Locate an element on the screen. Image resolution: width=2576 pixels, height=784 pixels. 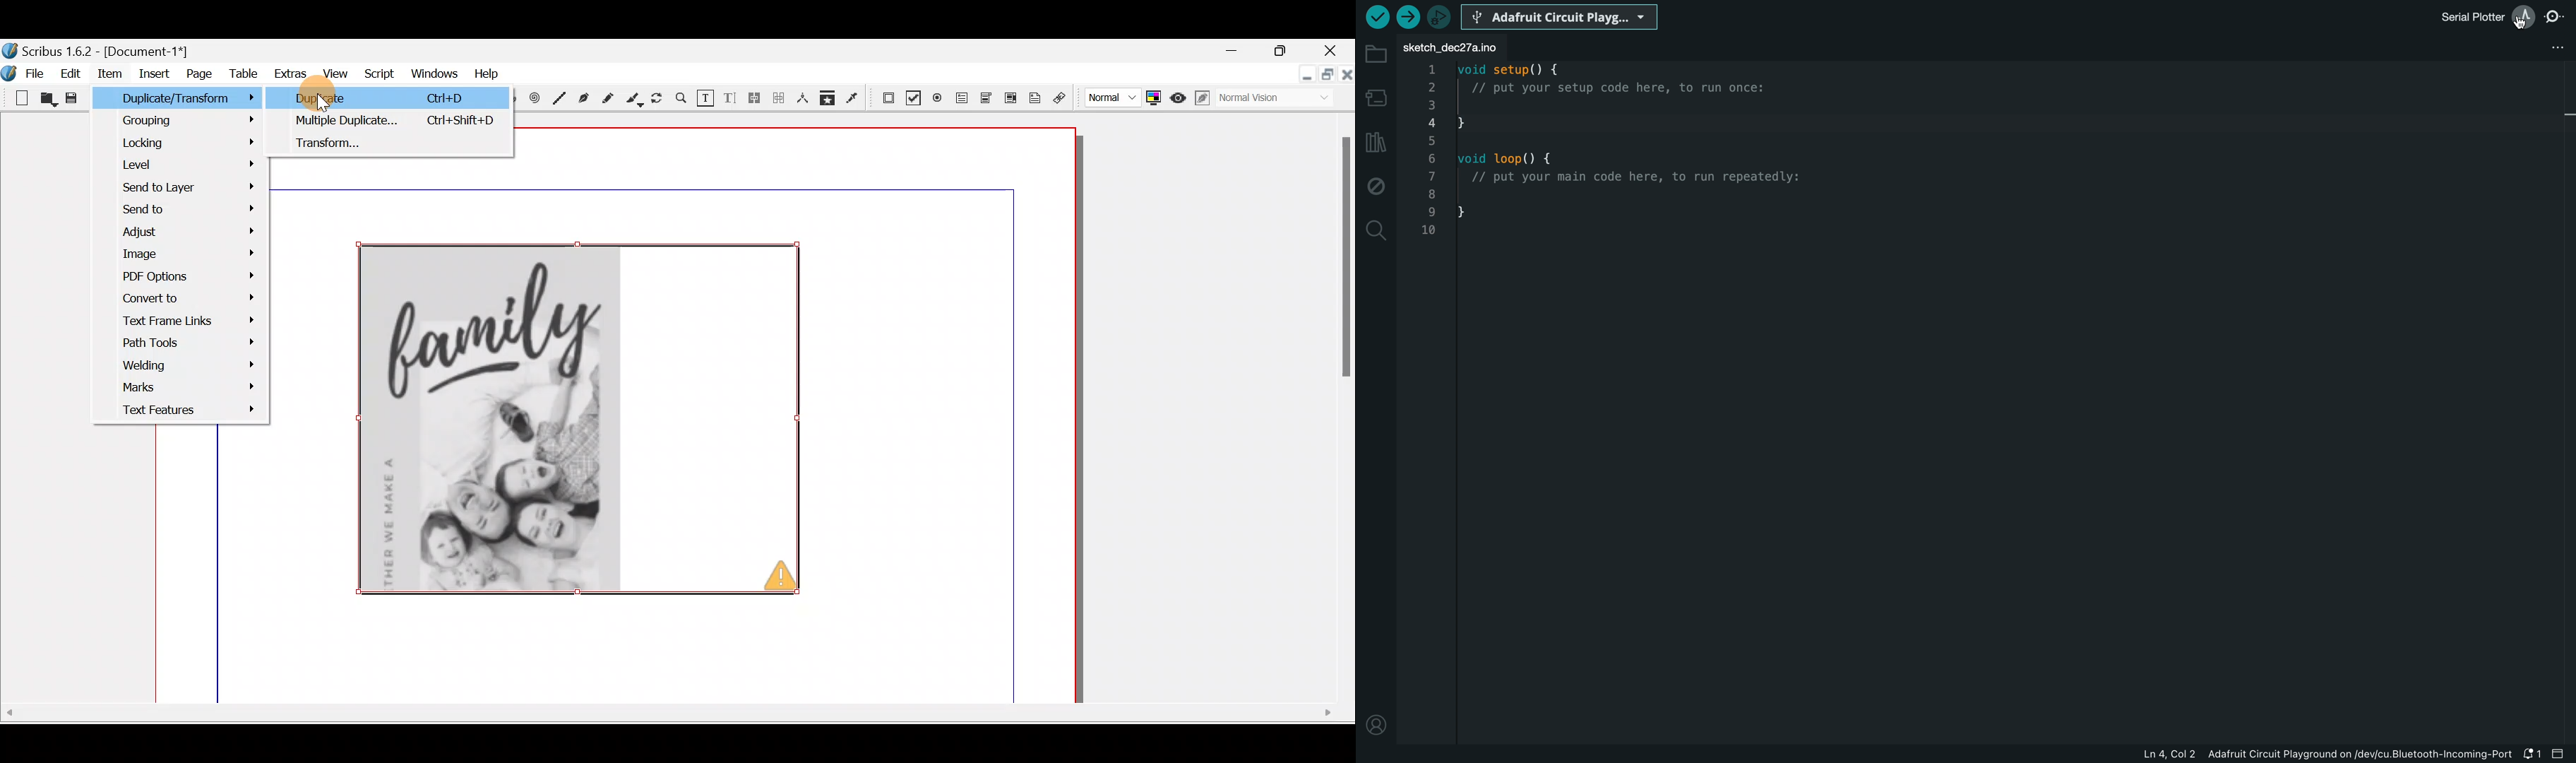
File is located at coordinates (25, 72).